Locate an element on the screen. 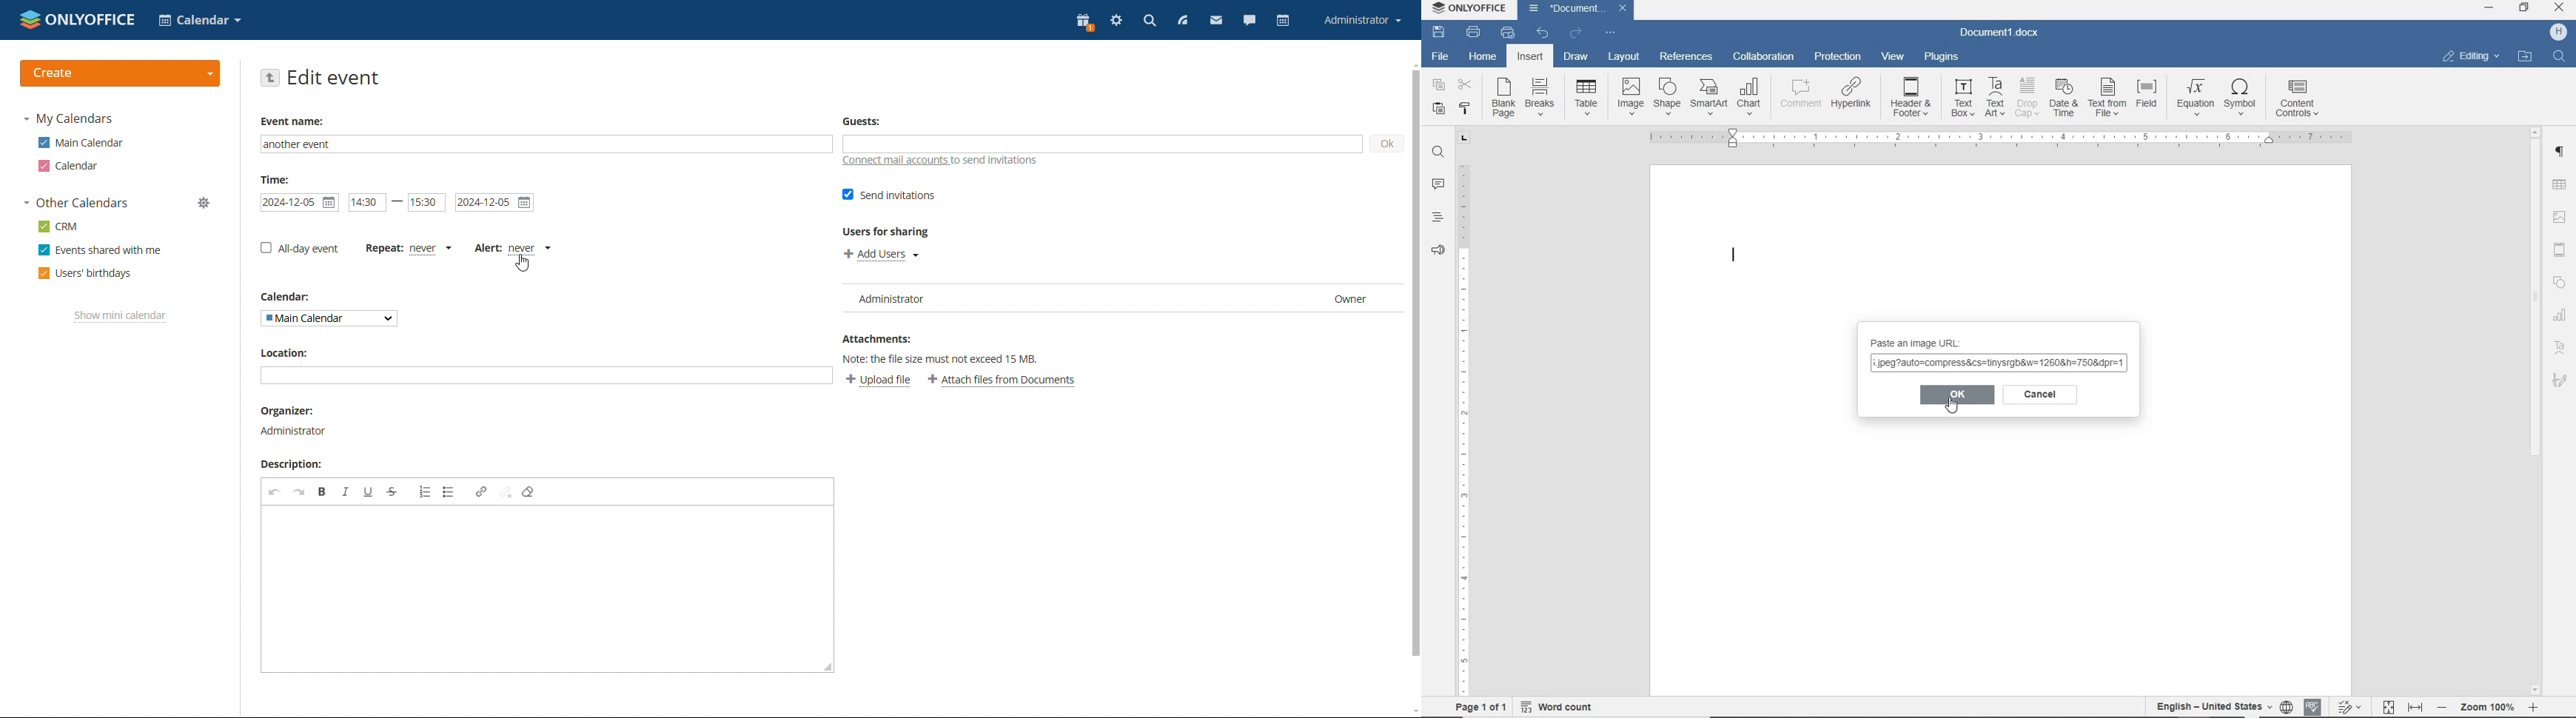  field is located at coordinates (2150, 98).